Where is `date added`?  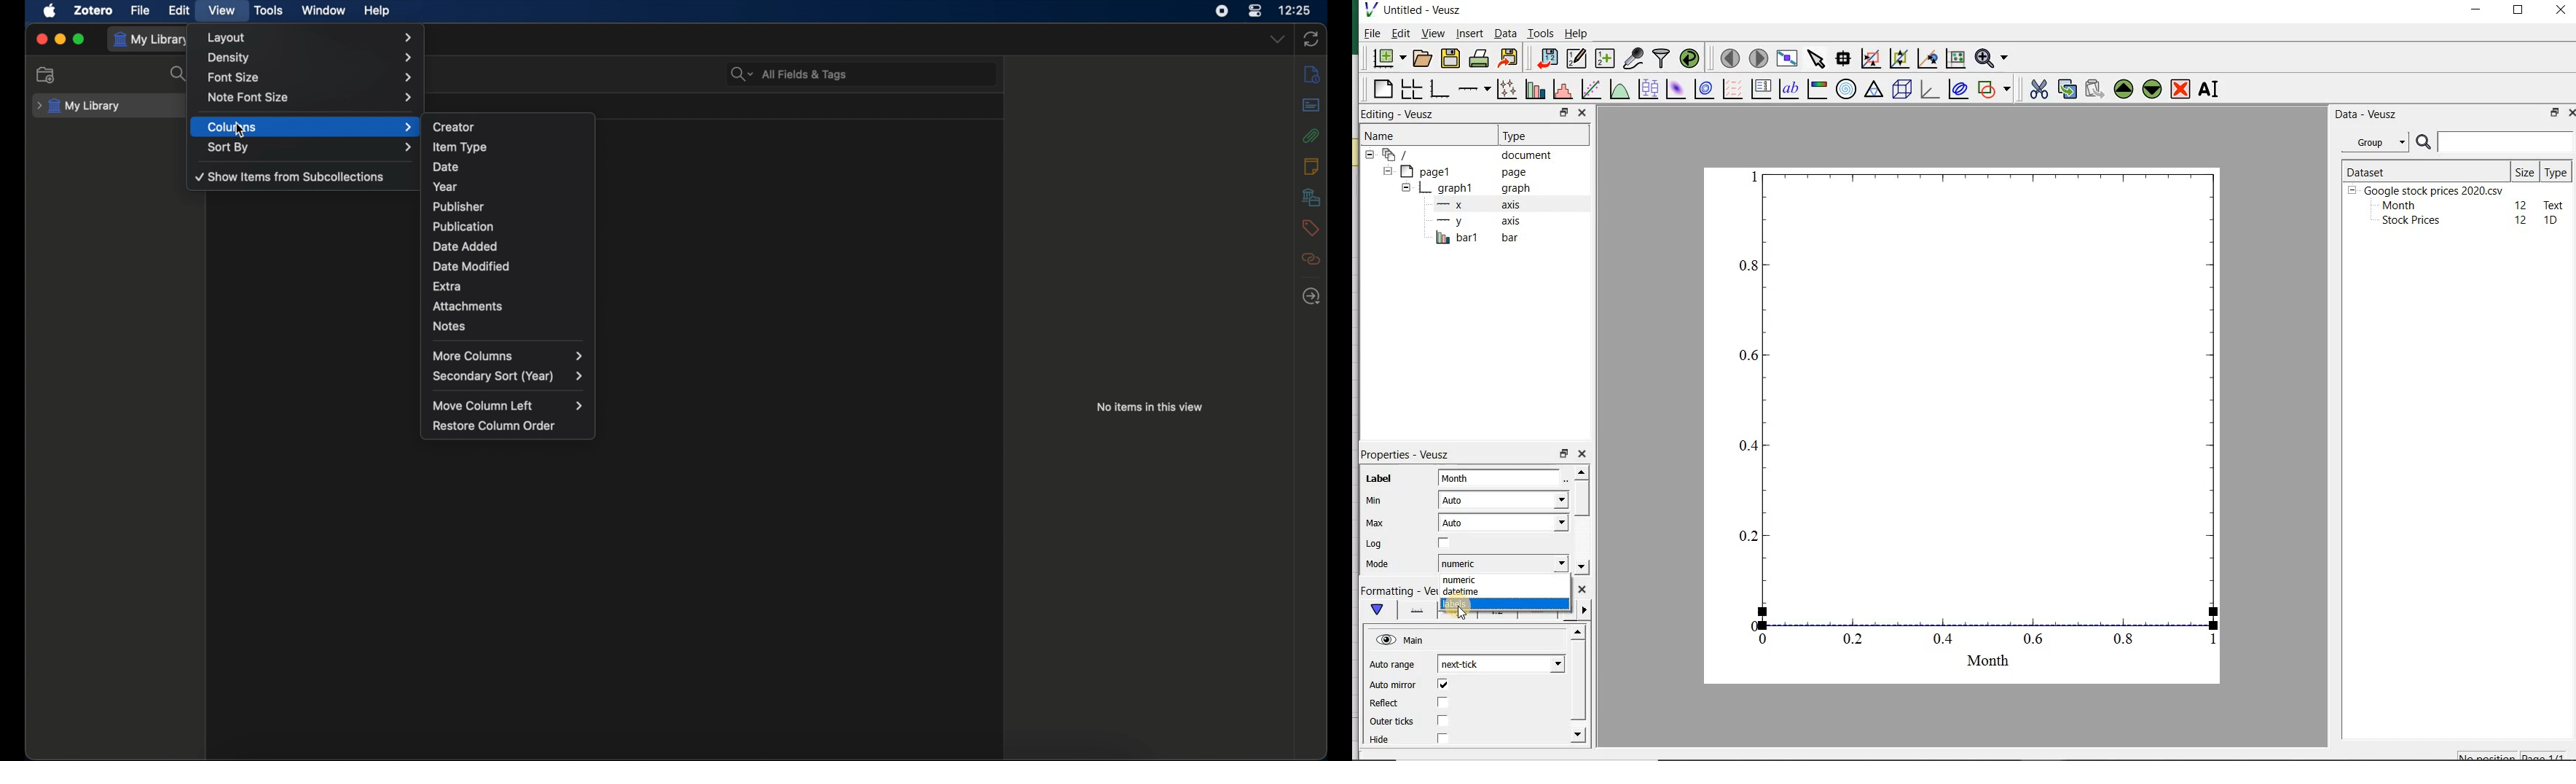 date added is located at coordinates (465, 245).